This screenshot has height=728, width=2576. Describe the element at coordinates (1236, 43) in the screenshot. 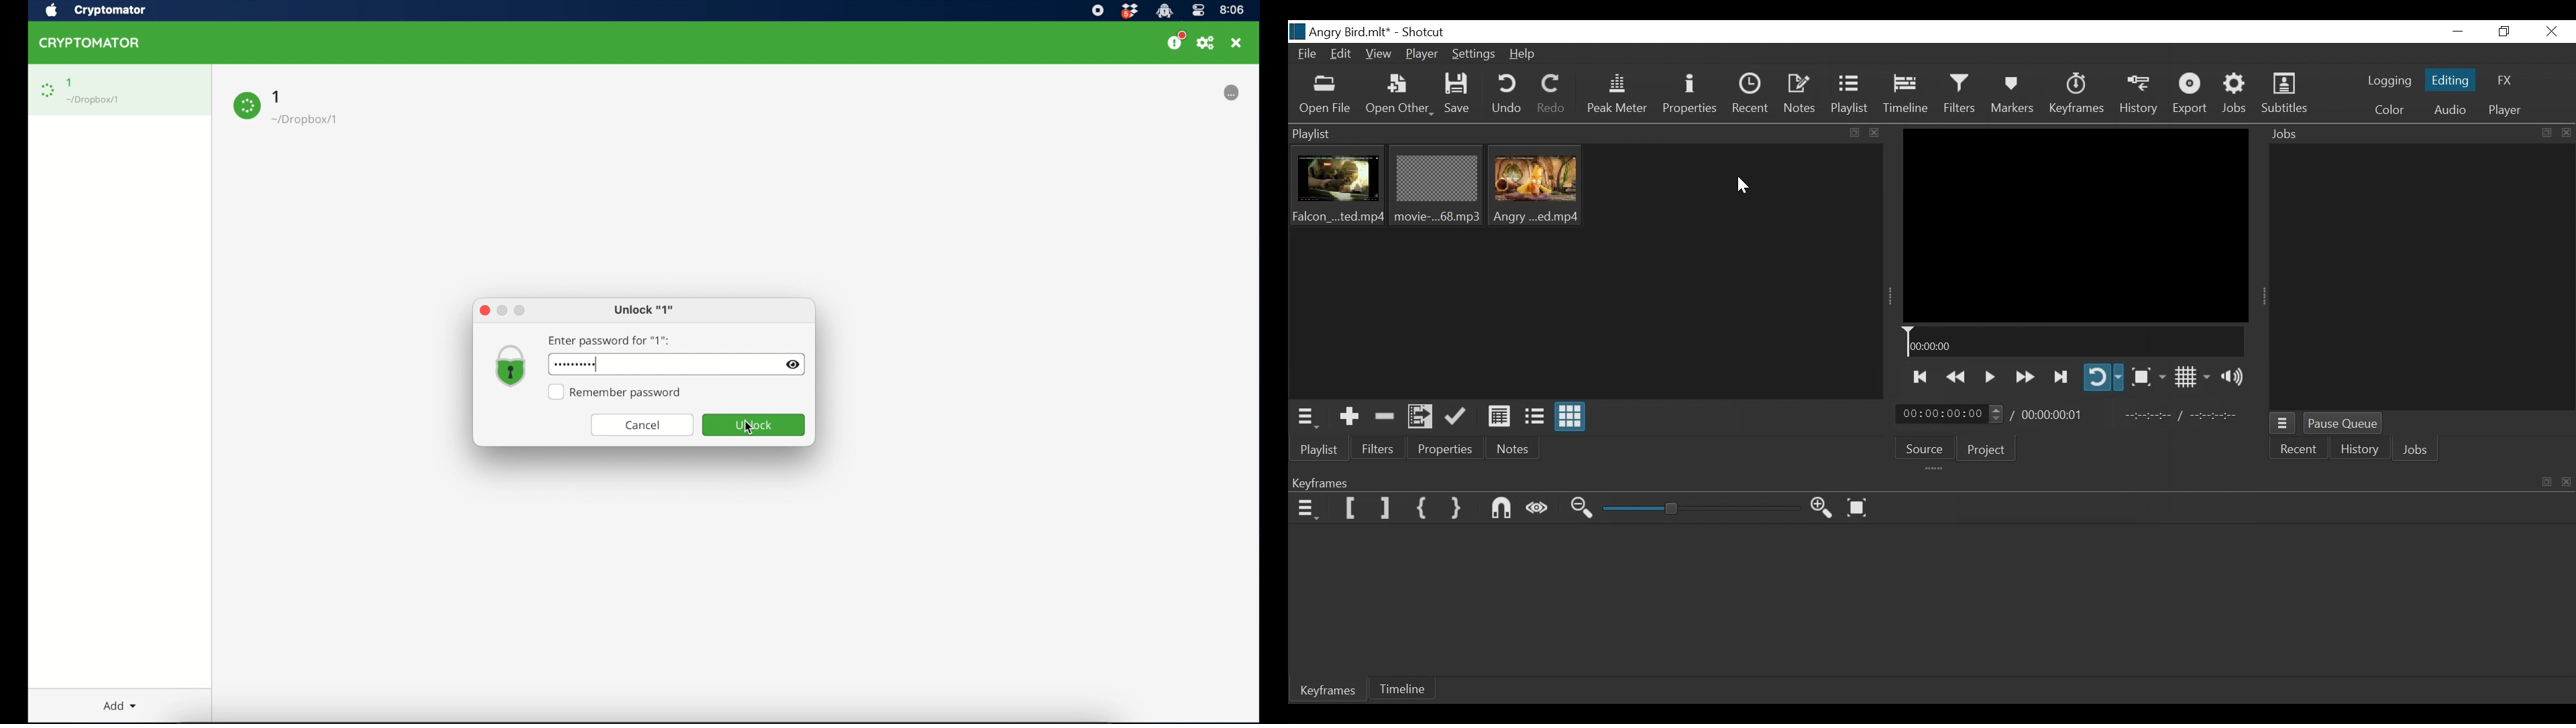

I see `close` at that location.